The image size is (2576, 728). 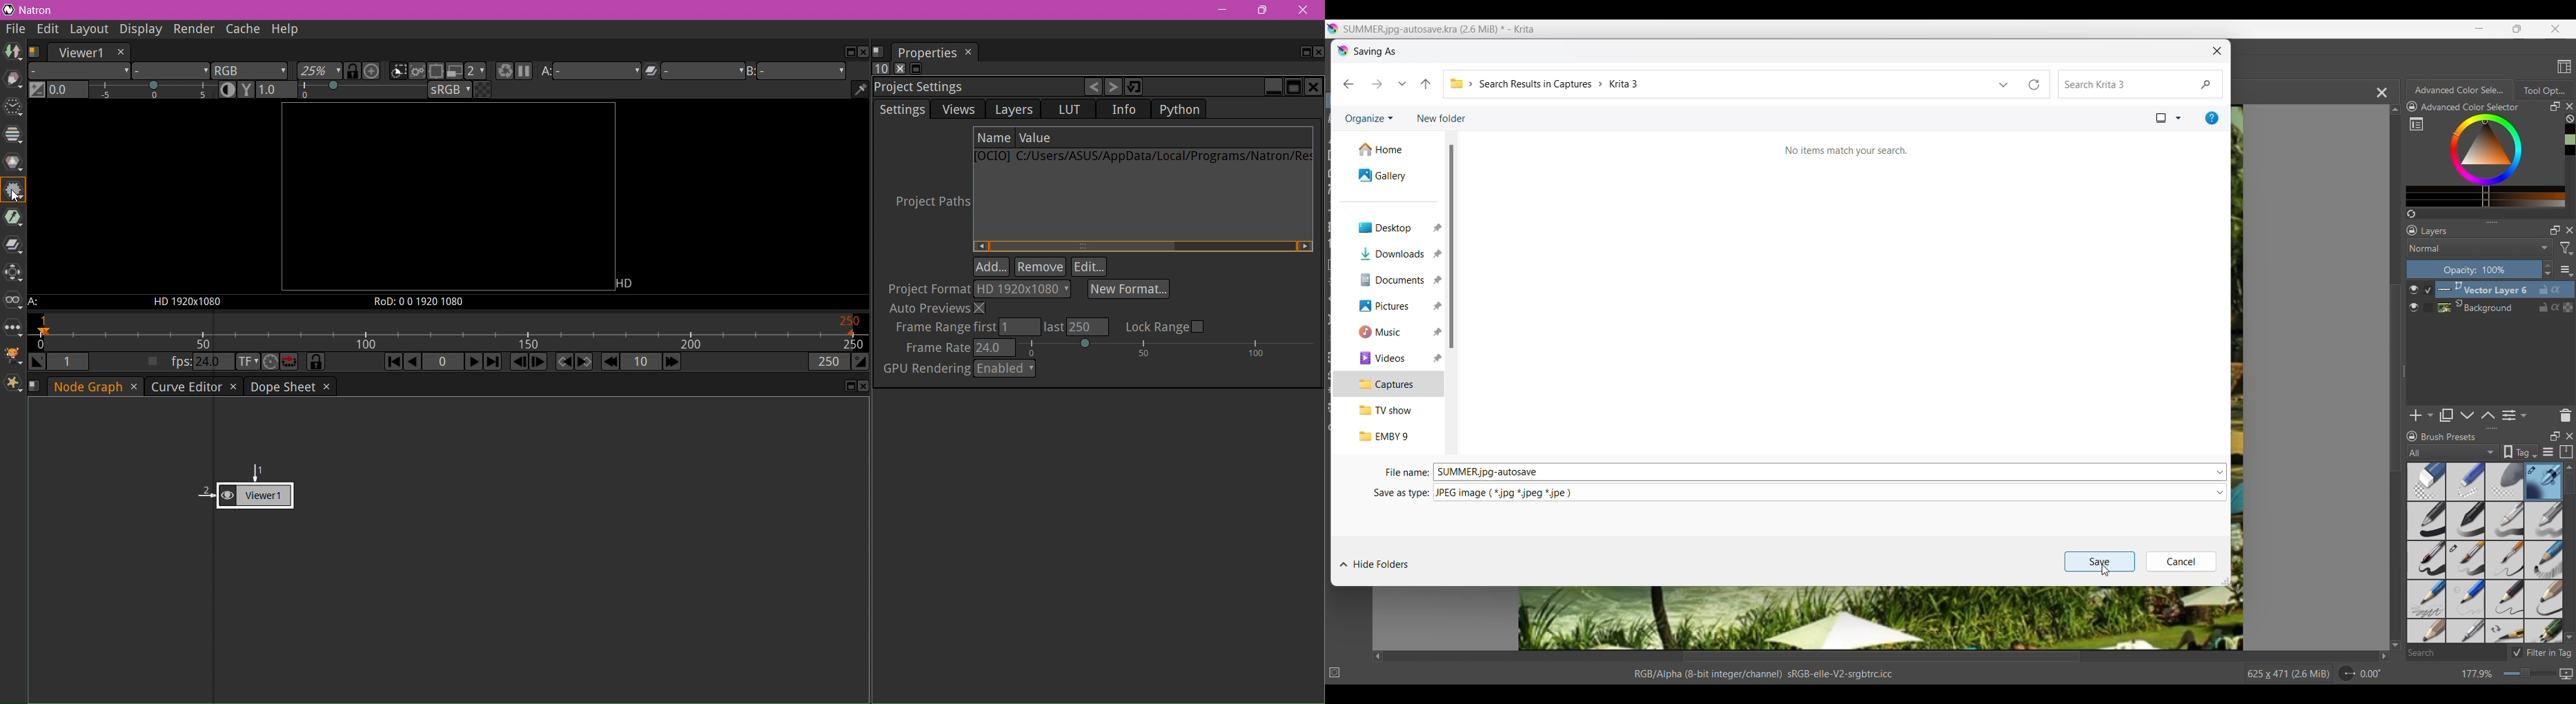 I want to click on Quick slide to right, so click(x=2384, y=656).